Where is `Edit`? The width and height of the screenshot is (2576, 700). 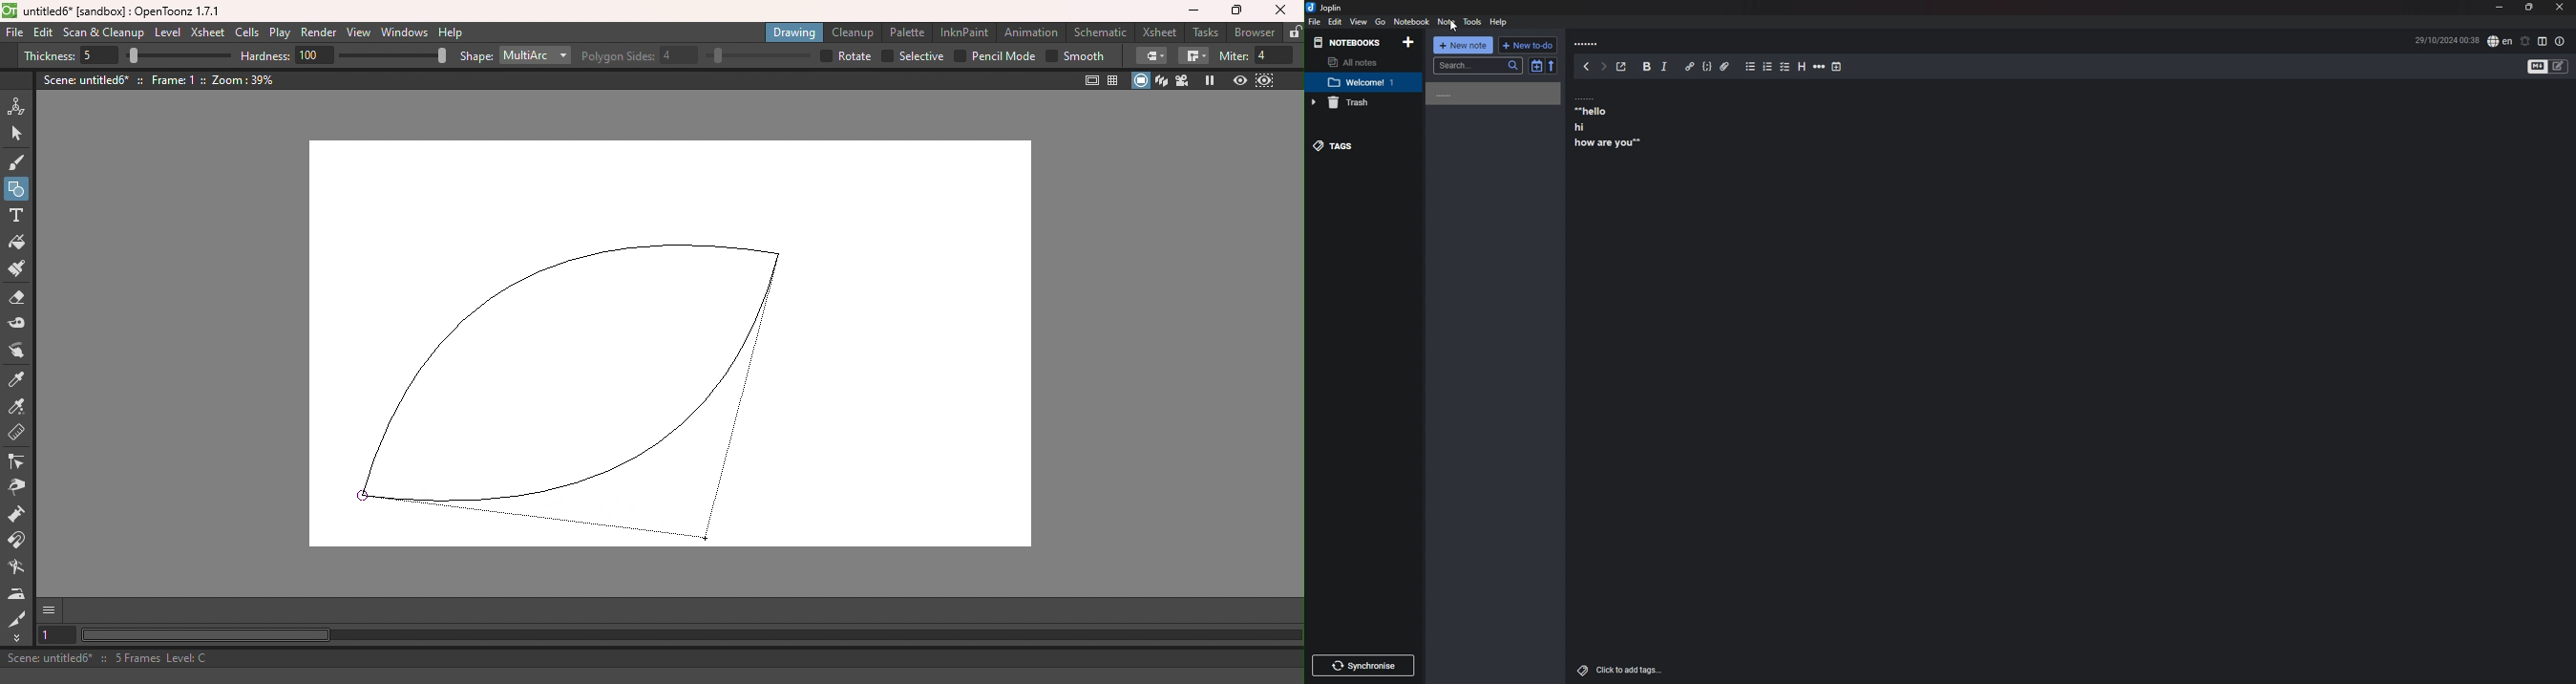
Edit is located at coordinates (1336, 21).